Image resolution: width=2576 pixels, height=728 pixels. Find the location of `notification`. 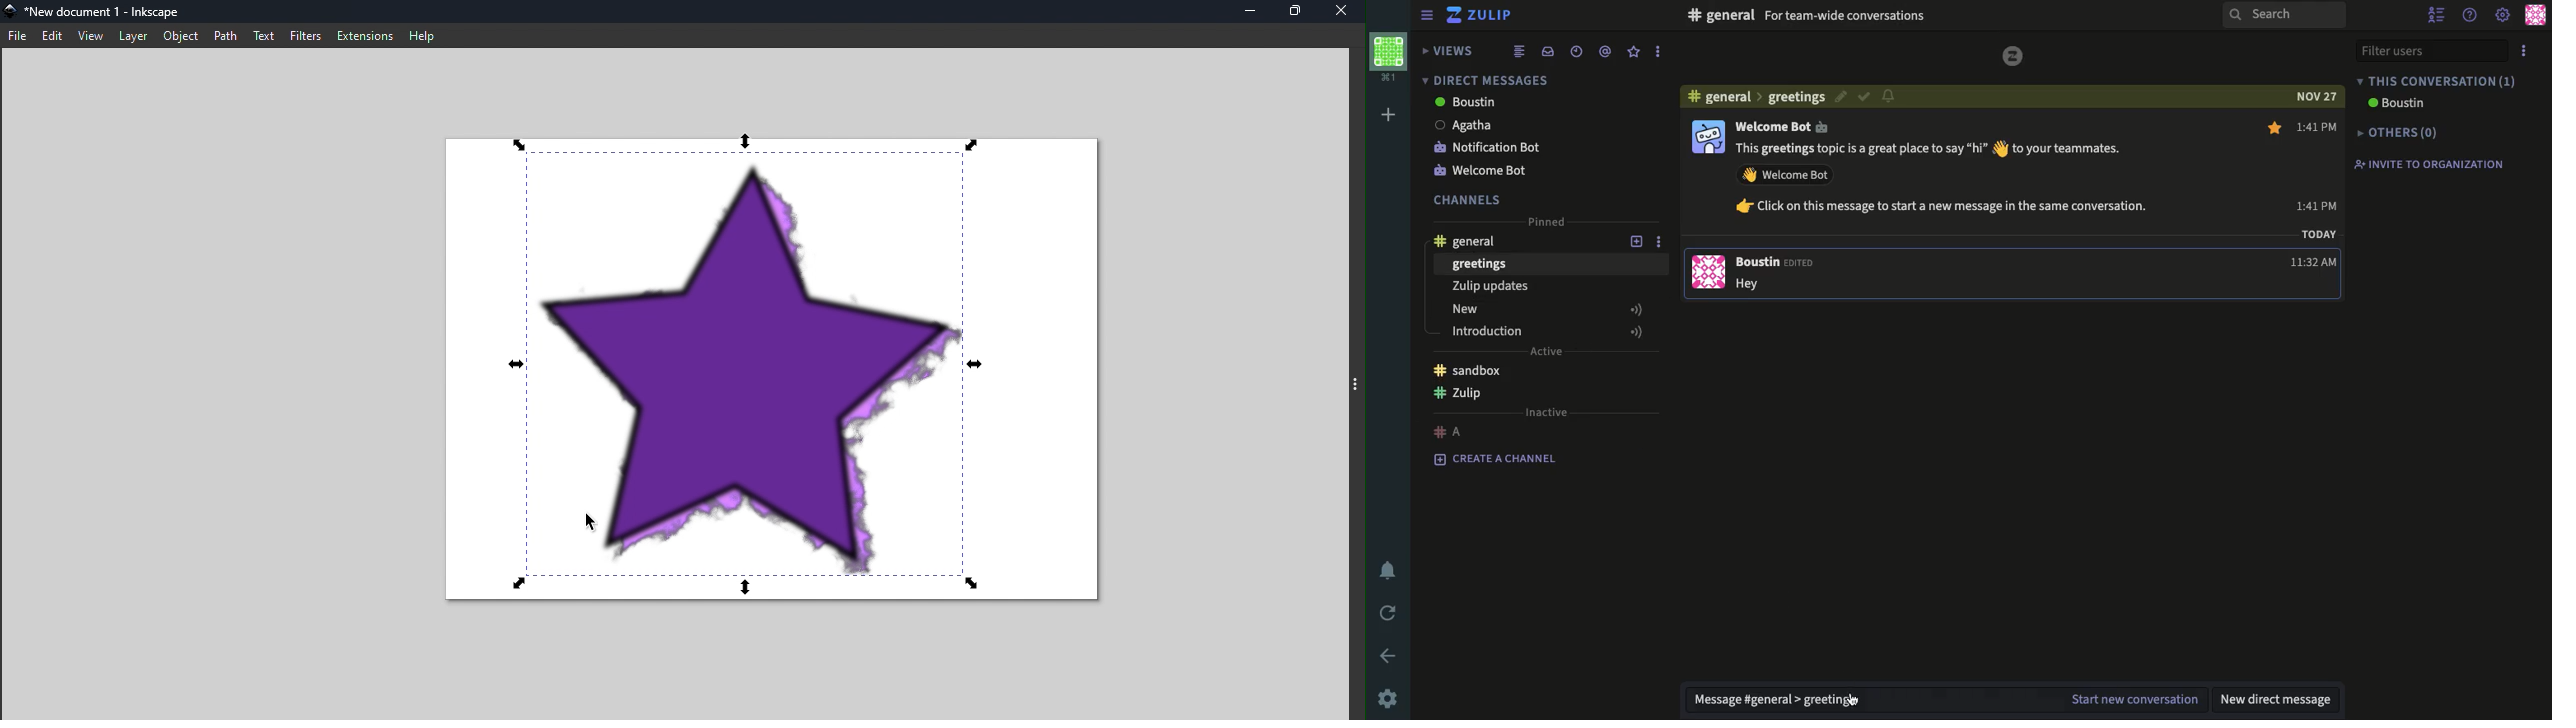

notification is located at coordinates (1889, 96).